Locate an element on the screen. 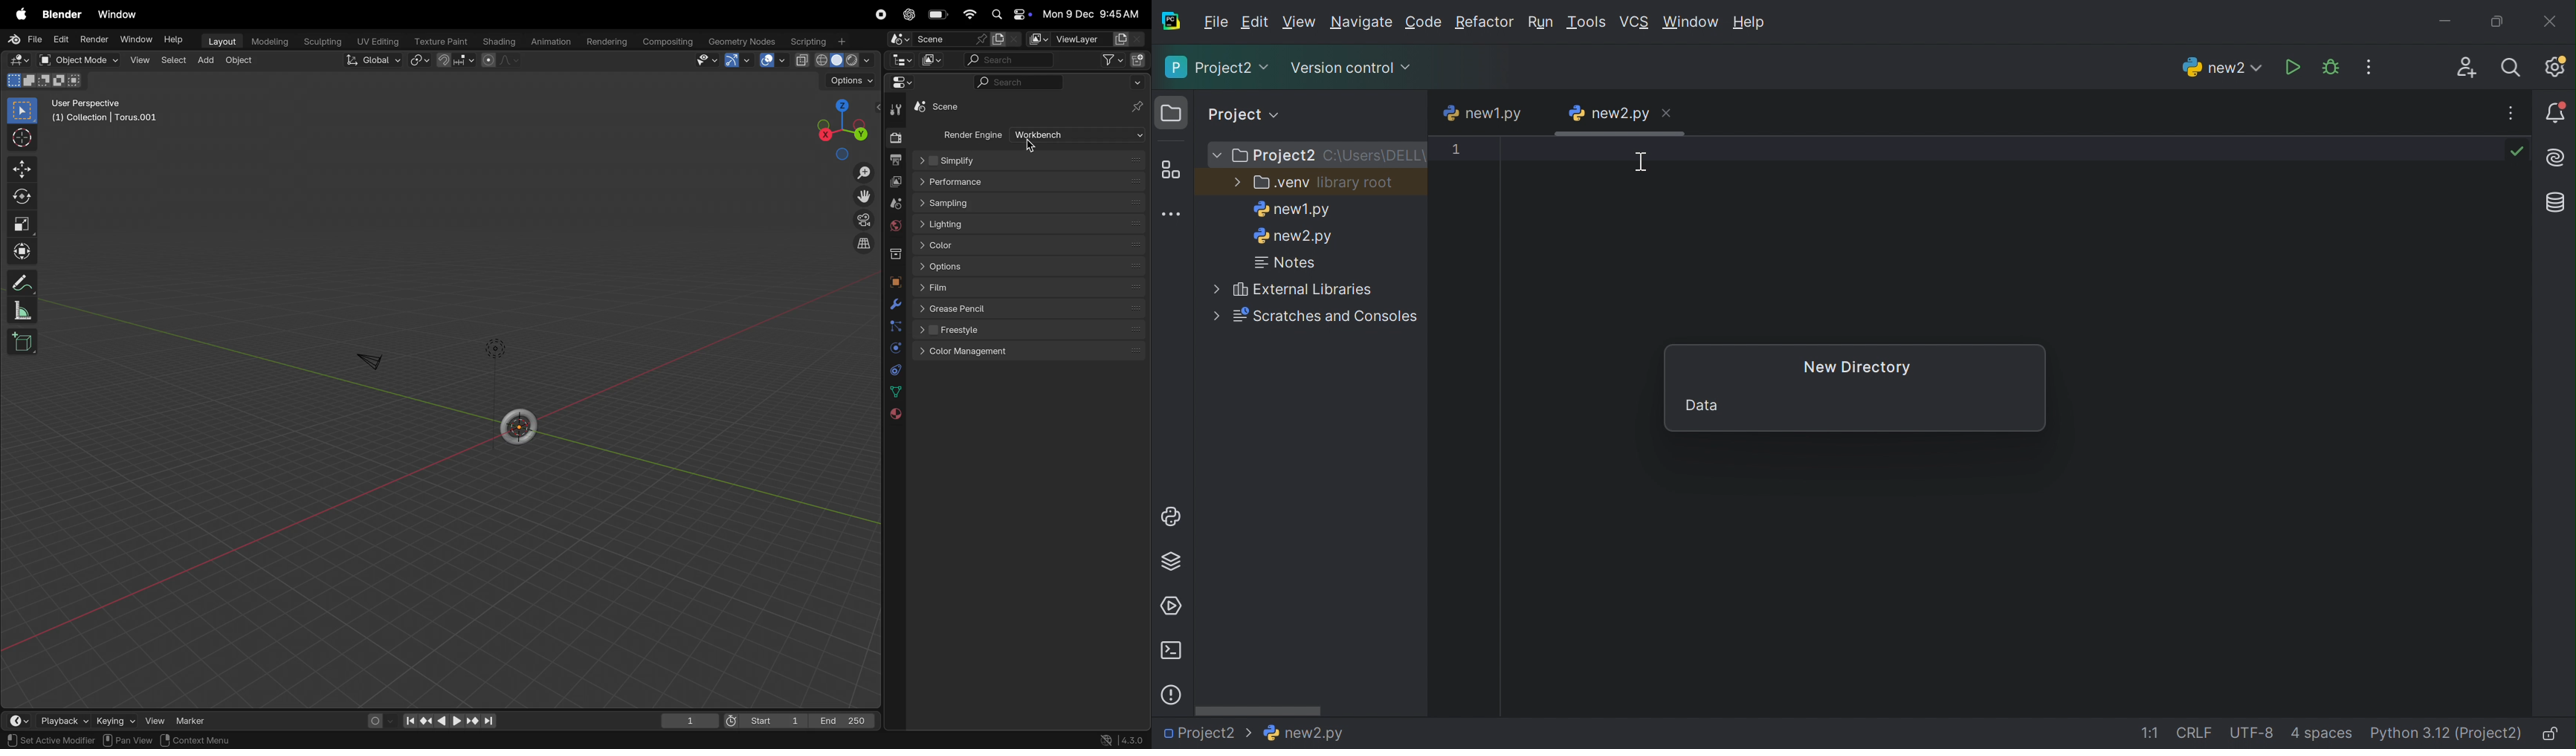 The width and height of the screenshot is (2576, 756). File is located at coordinates (23, 39).